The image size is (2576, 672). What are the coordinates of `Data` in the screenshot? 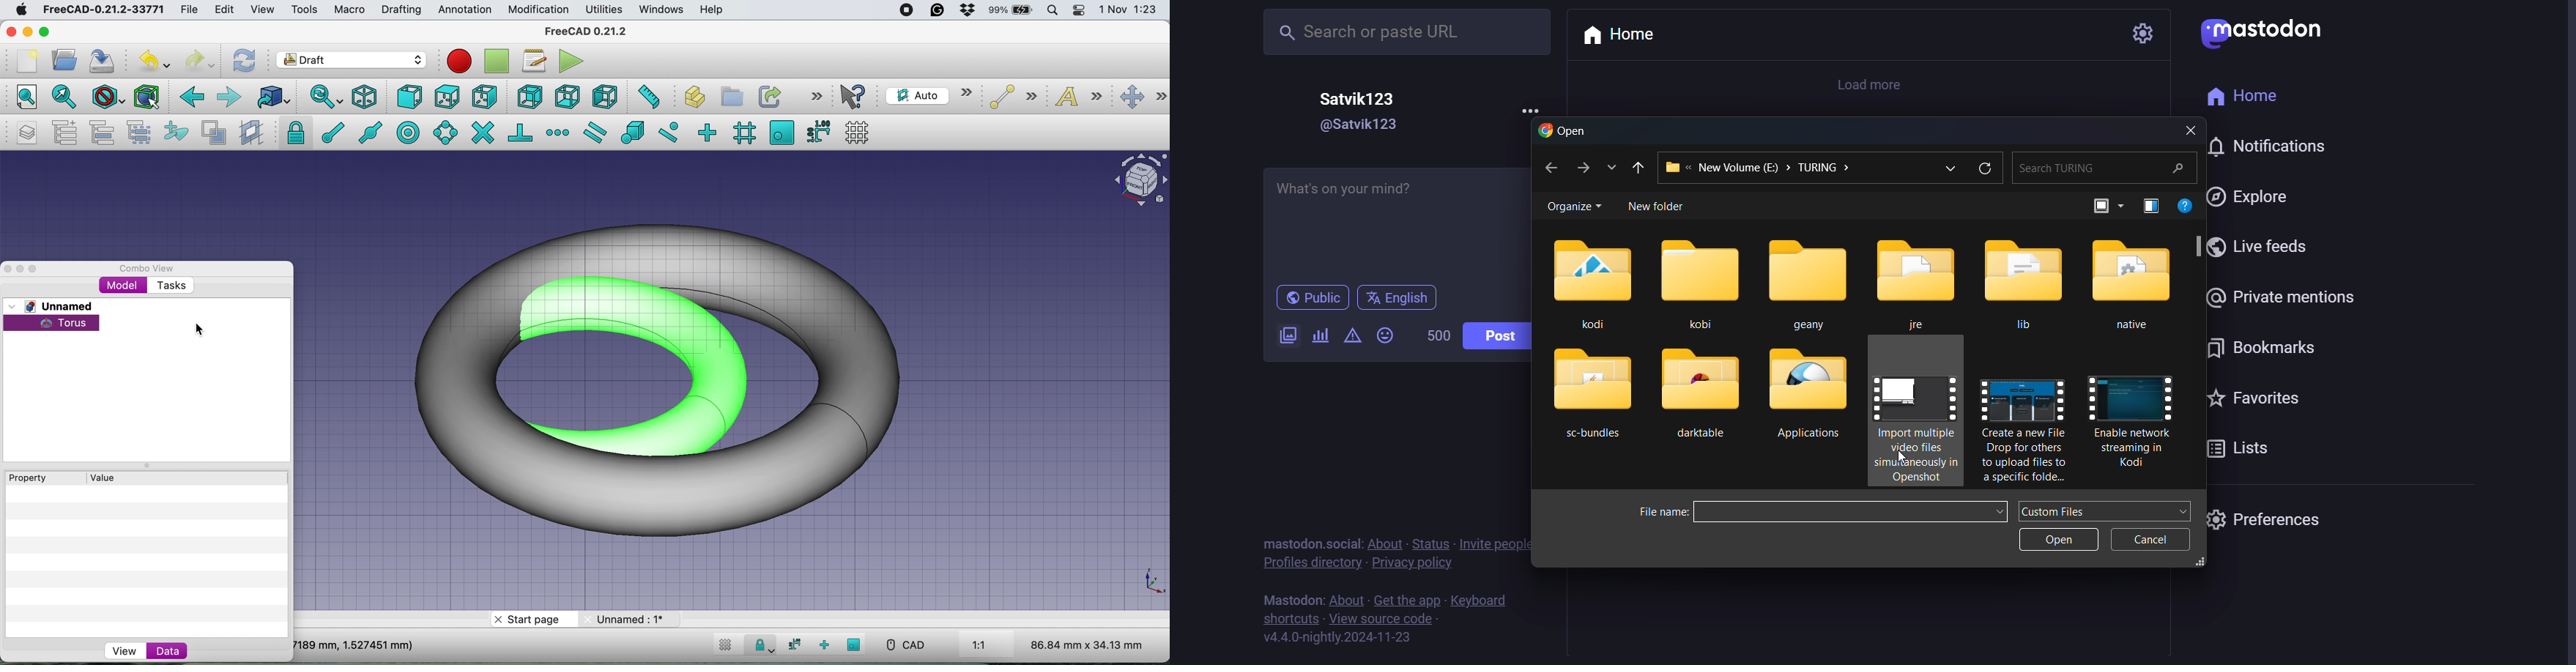 It's located at (169, 649).